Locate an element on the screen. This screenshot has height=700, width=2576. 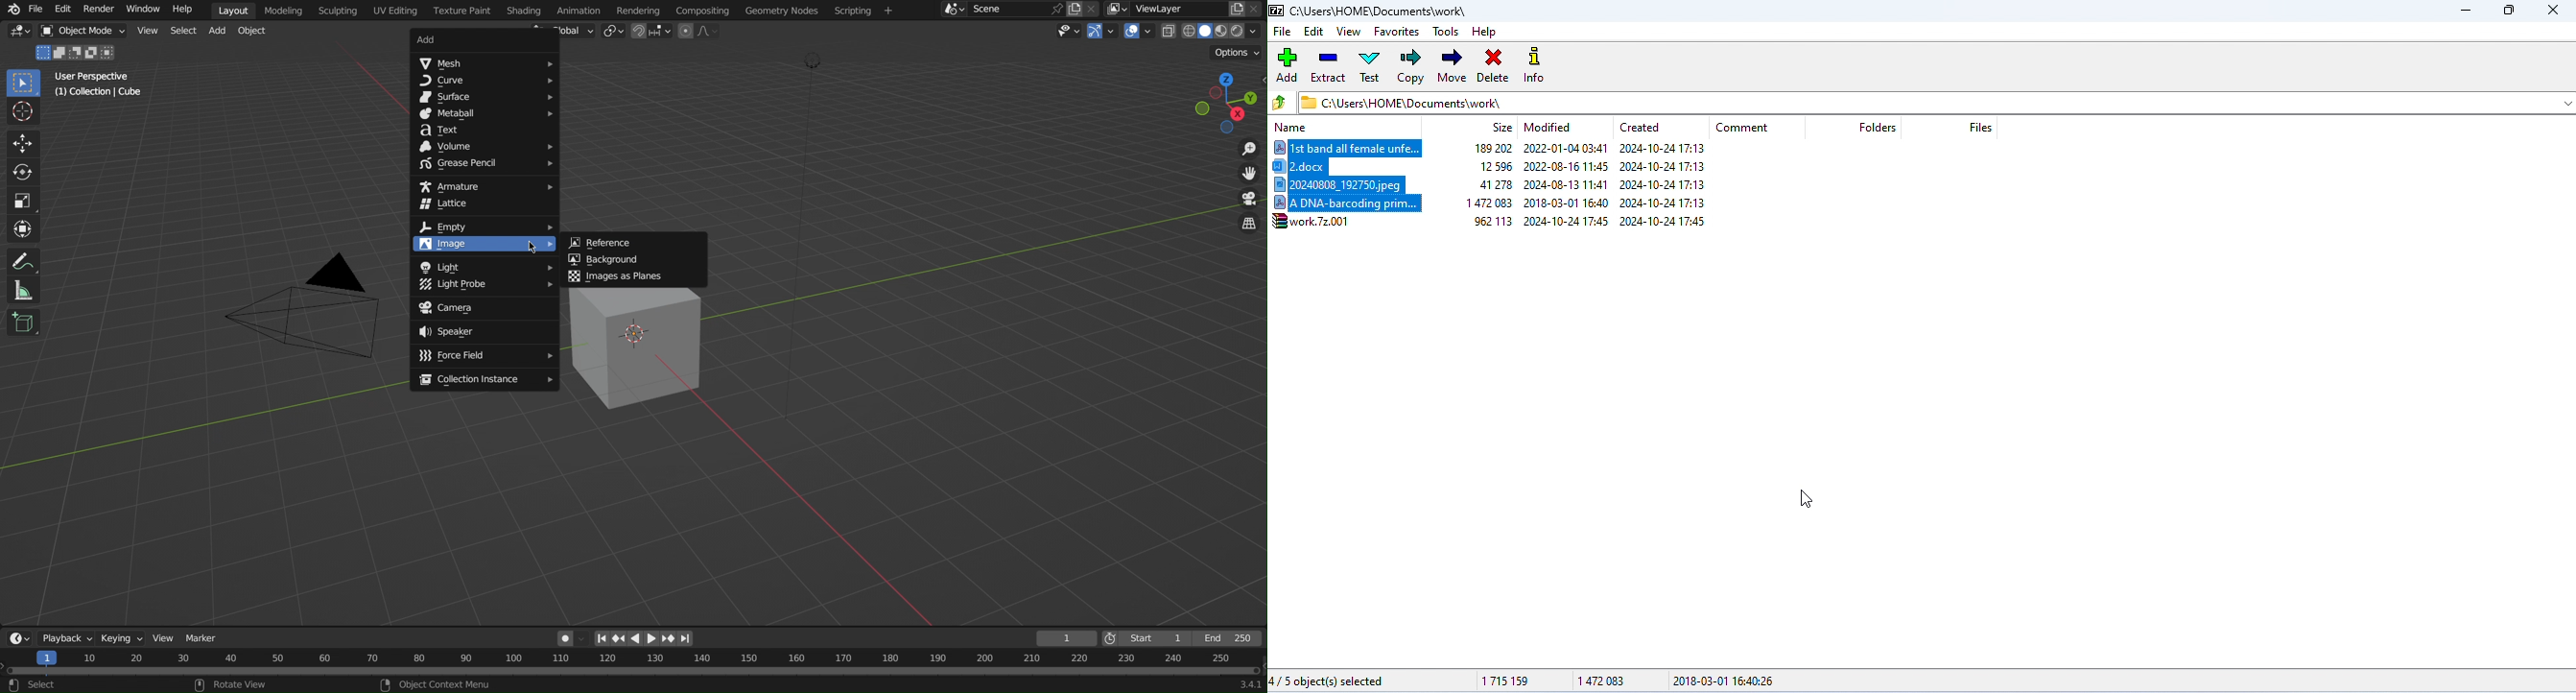
Add is located at coordinates (476, 40).